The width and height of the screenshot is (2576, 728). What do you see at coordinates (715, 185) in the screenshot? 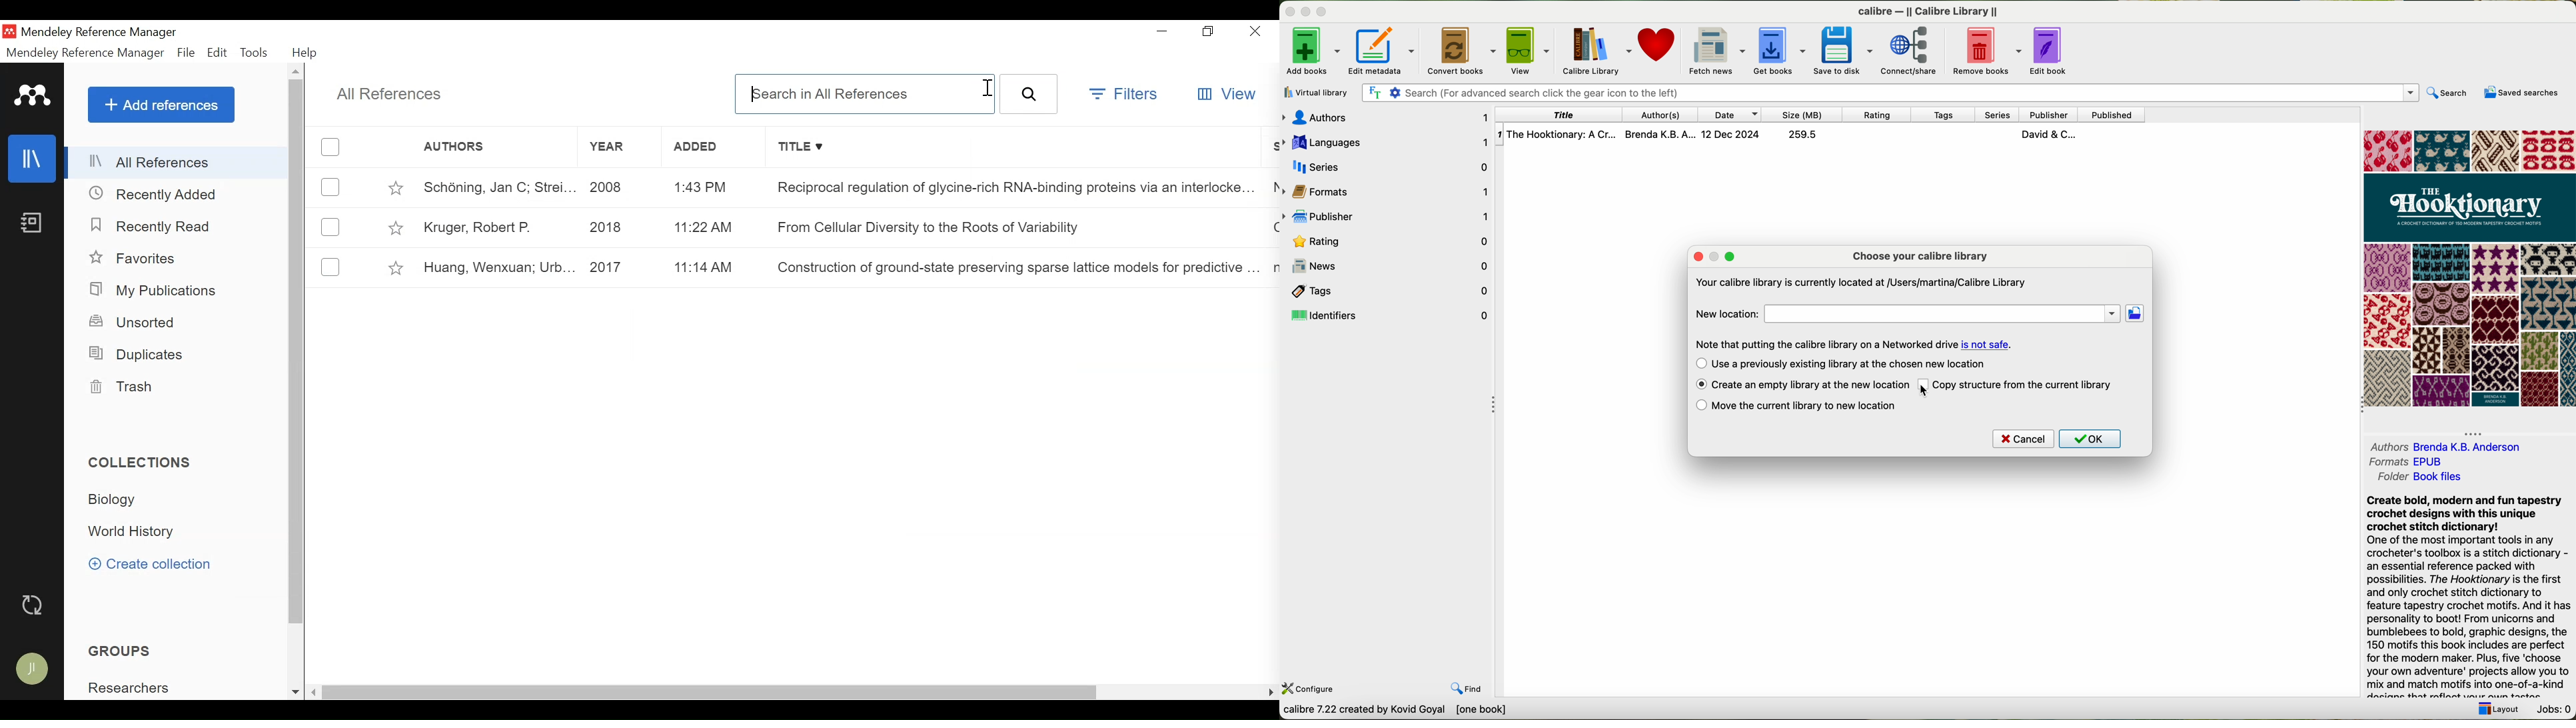
I see `1:43 PM` at bounding box center [715, 185].